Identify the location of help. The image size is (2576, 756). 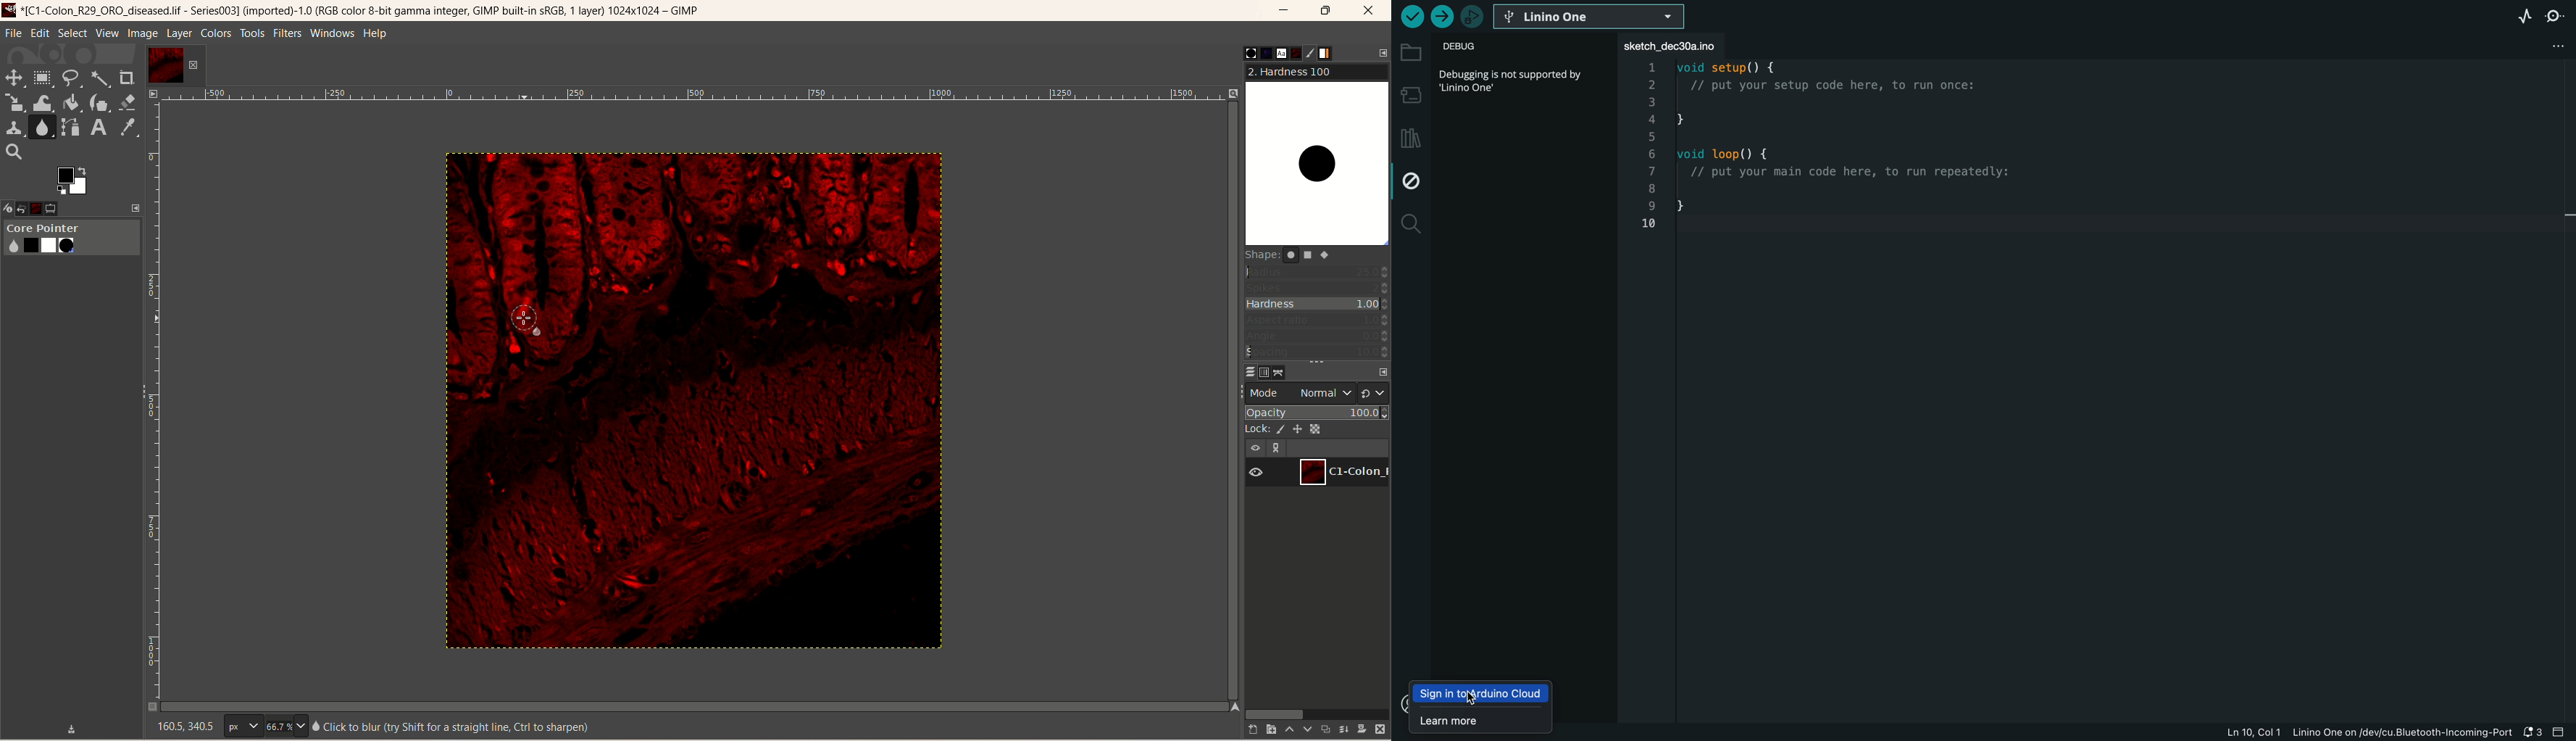
(376, 35).